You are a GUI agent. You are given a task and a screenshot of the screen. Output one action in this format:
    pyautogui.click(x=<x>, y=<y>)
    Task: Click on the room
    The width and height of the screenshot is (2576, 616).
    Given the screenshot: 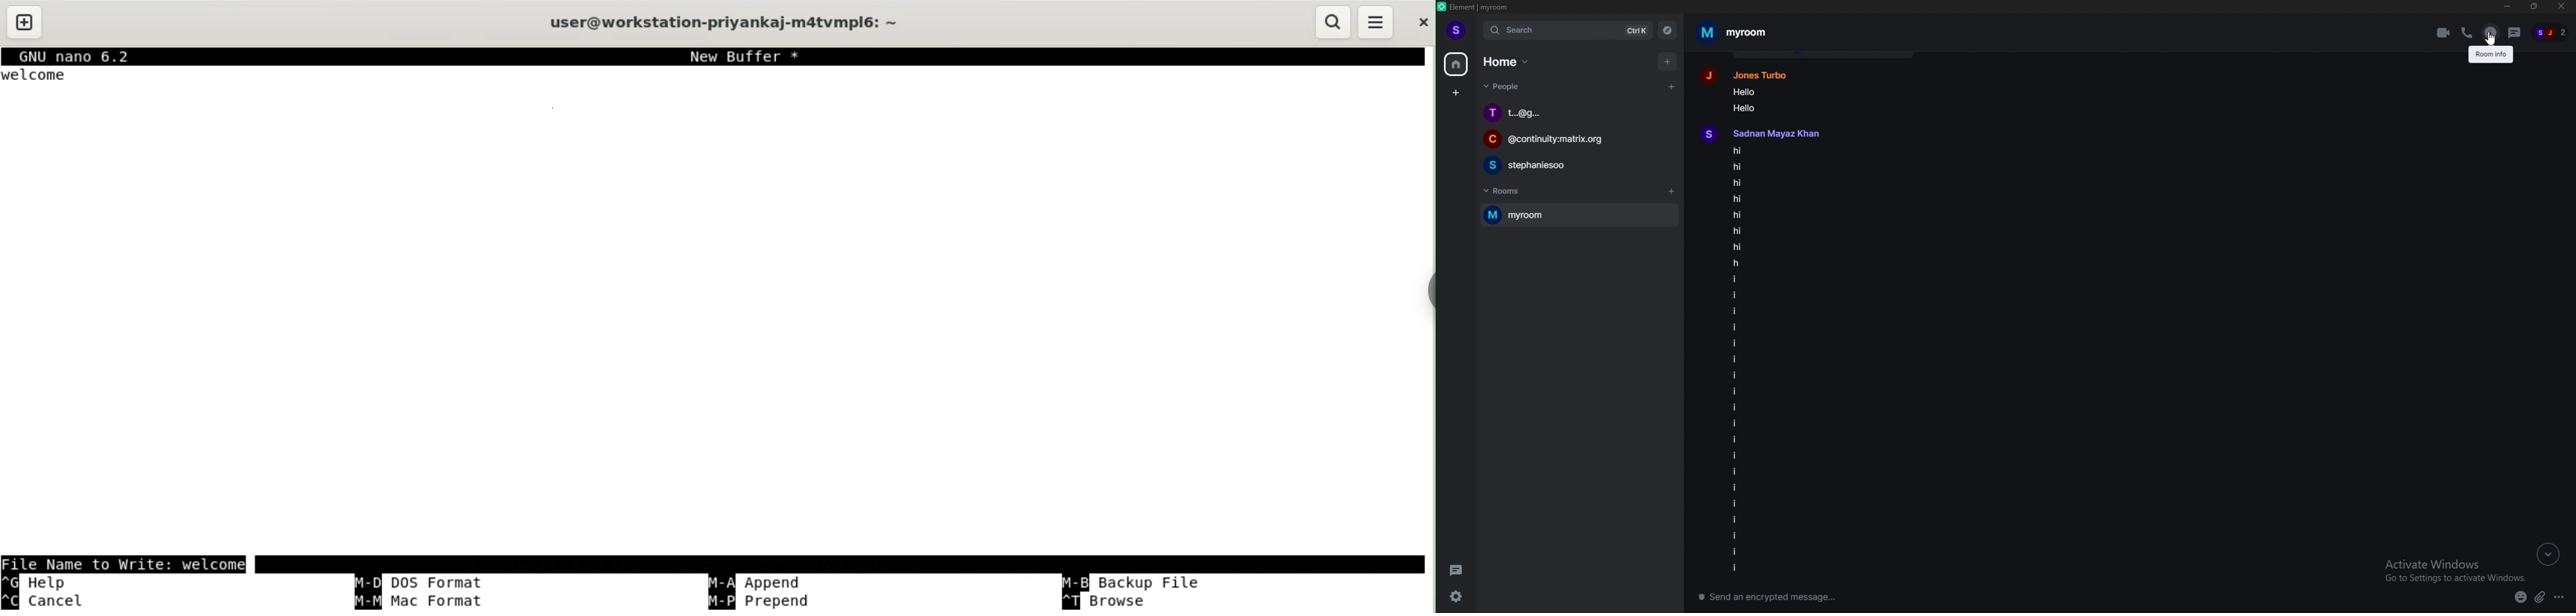 What is the action you would take?
    pyautogui.click(x=1572, y=215)
    